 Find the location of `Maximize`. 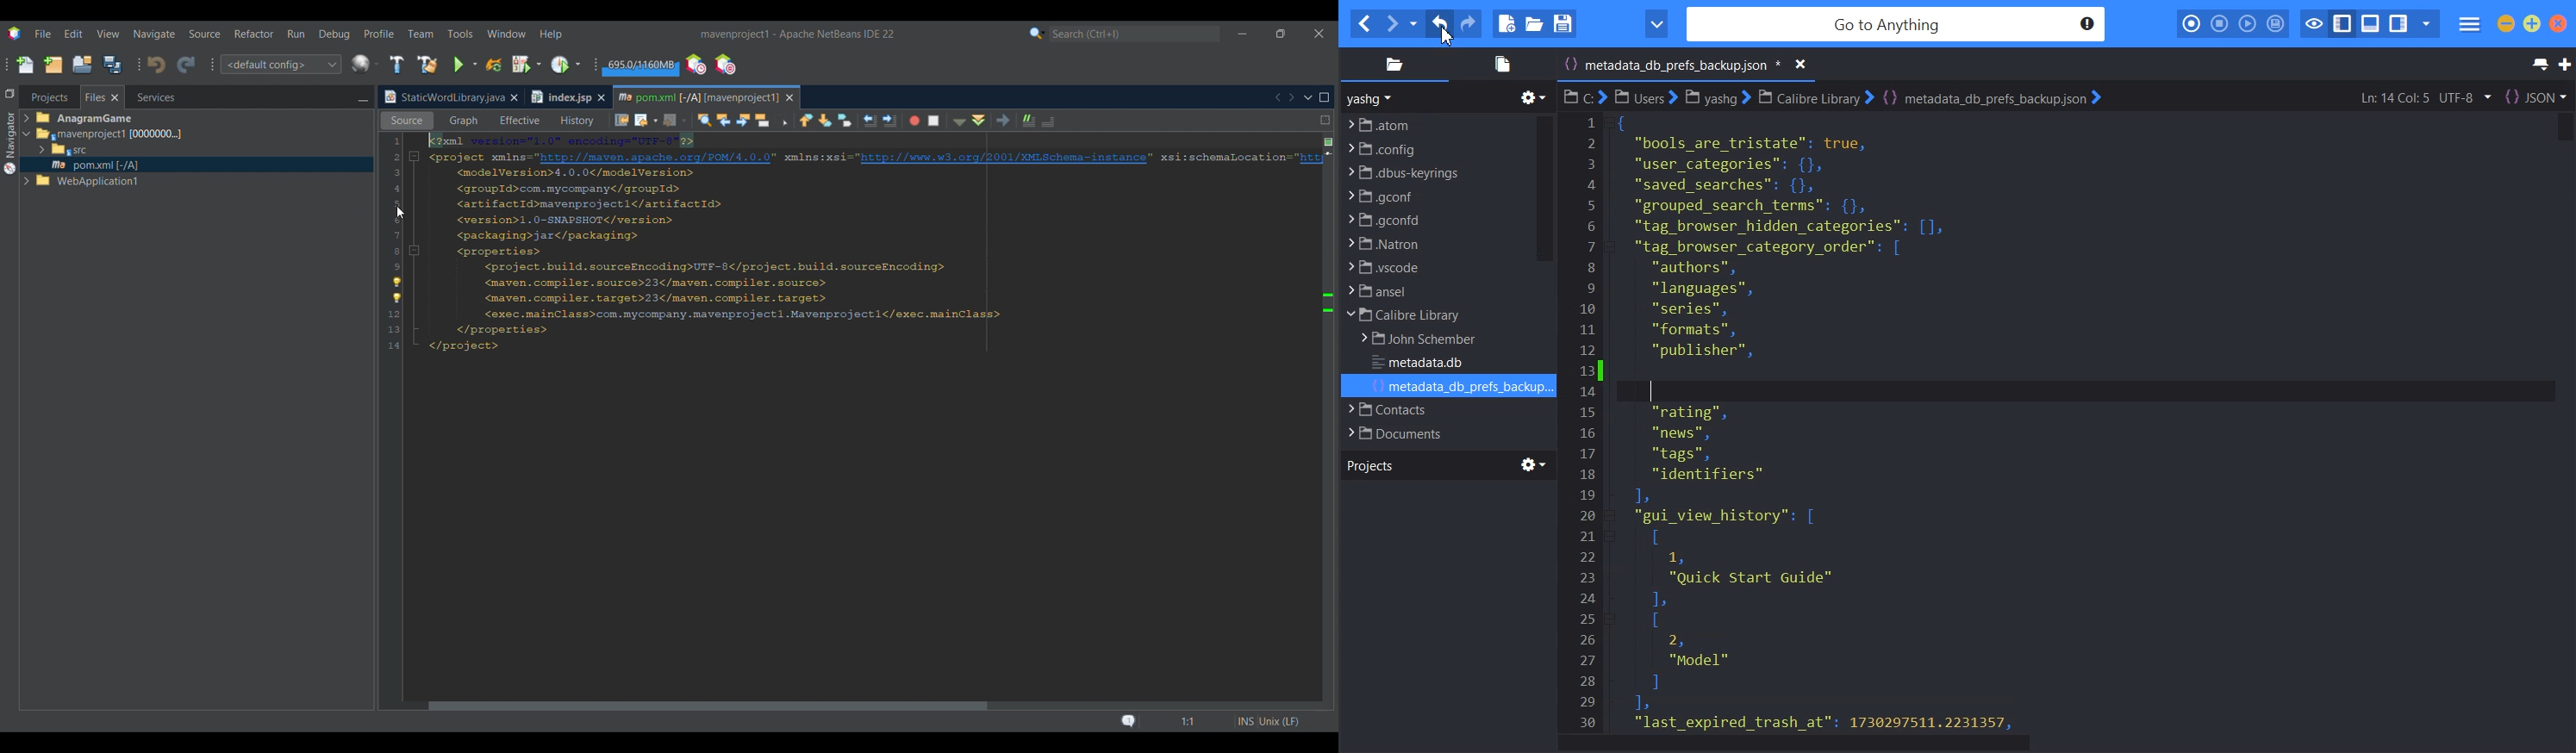

Maximize is located at coordinates (2532, 23).